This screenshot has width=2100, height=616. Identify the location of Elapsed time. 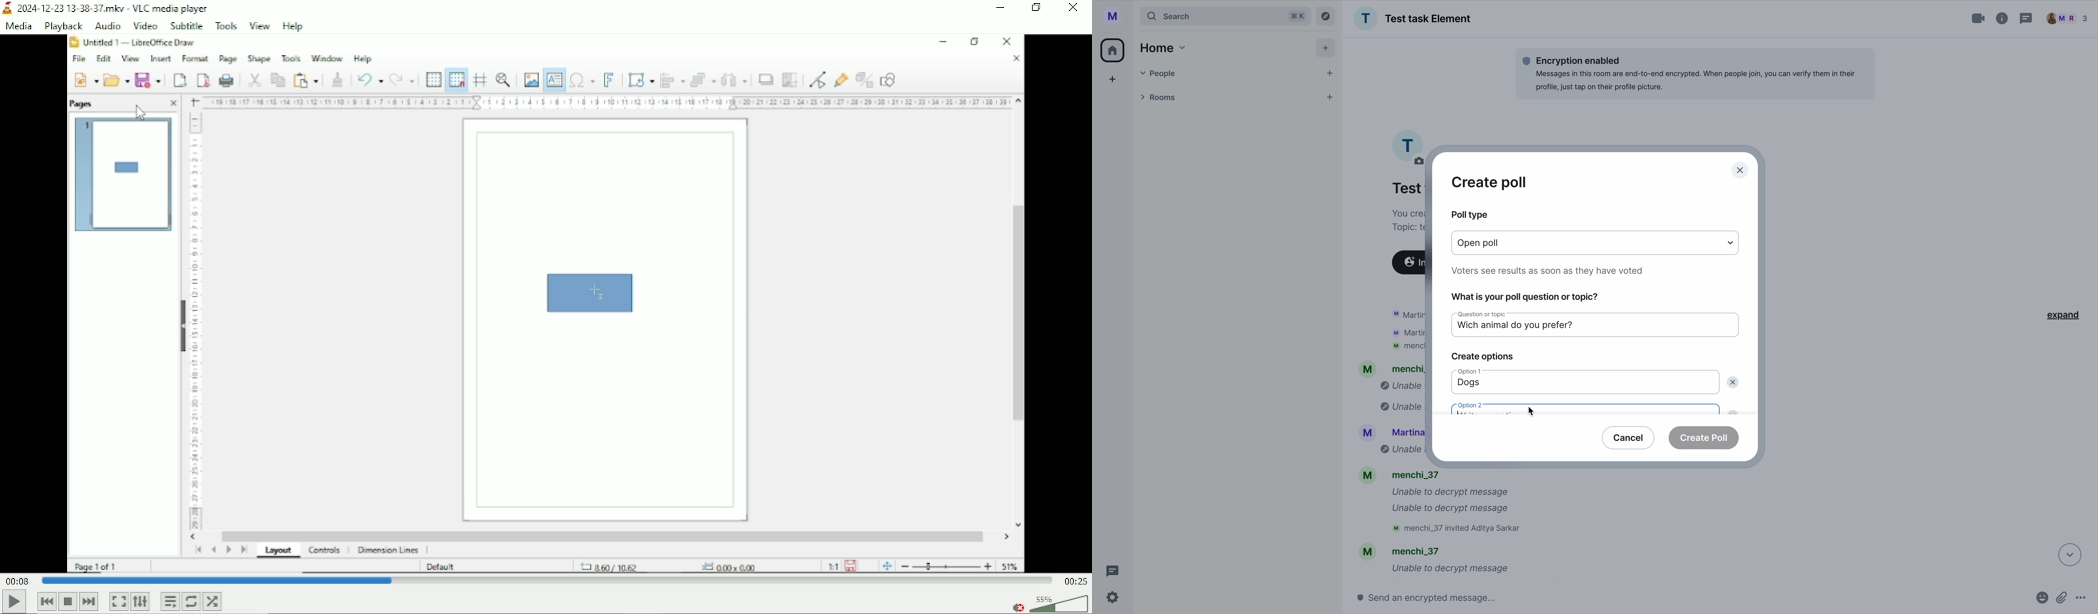
(18, 581).